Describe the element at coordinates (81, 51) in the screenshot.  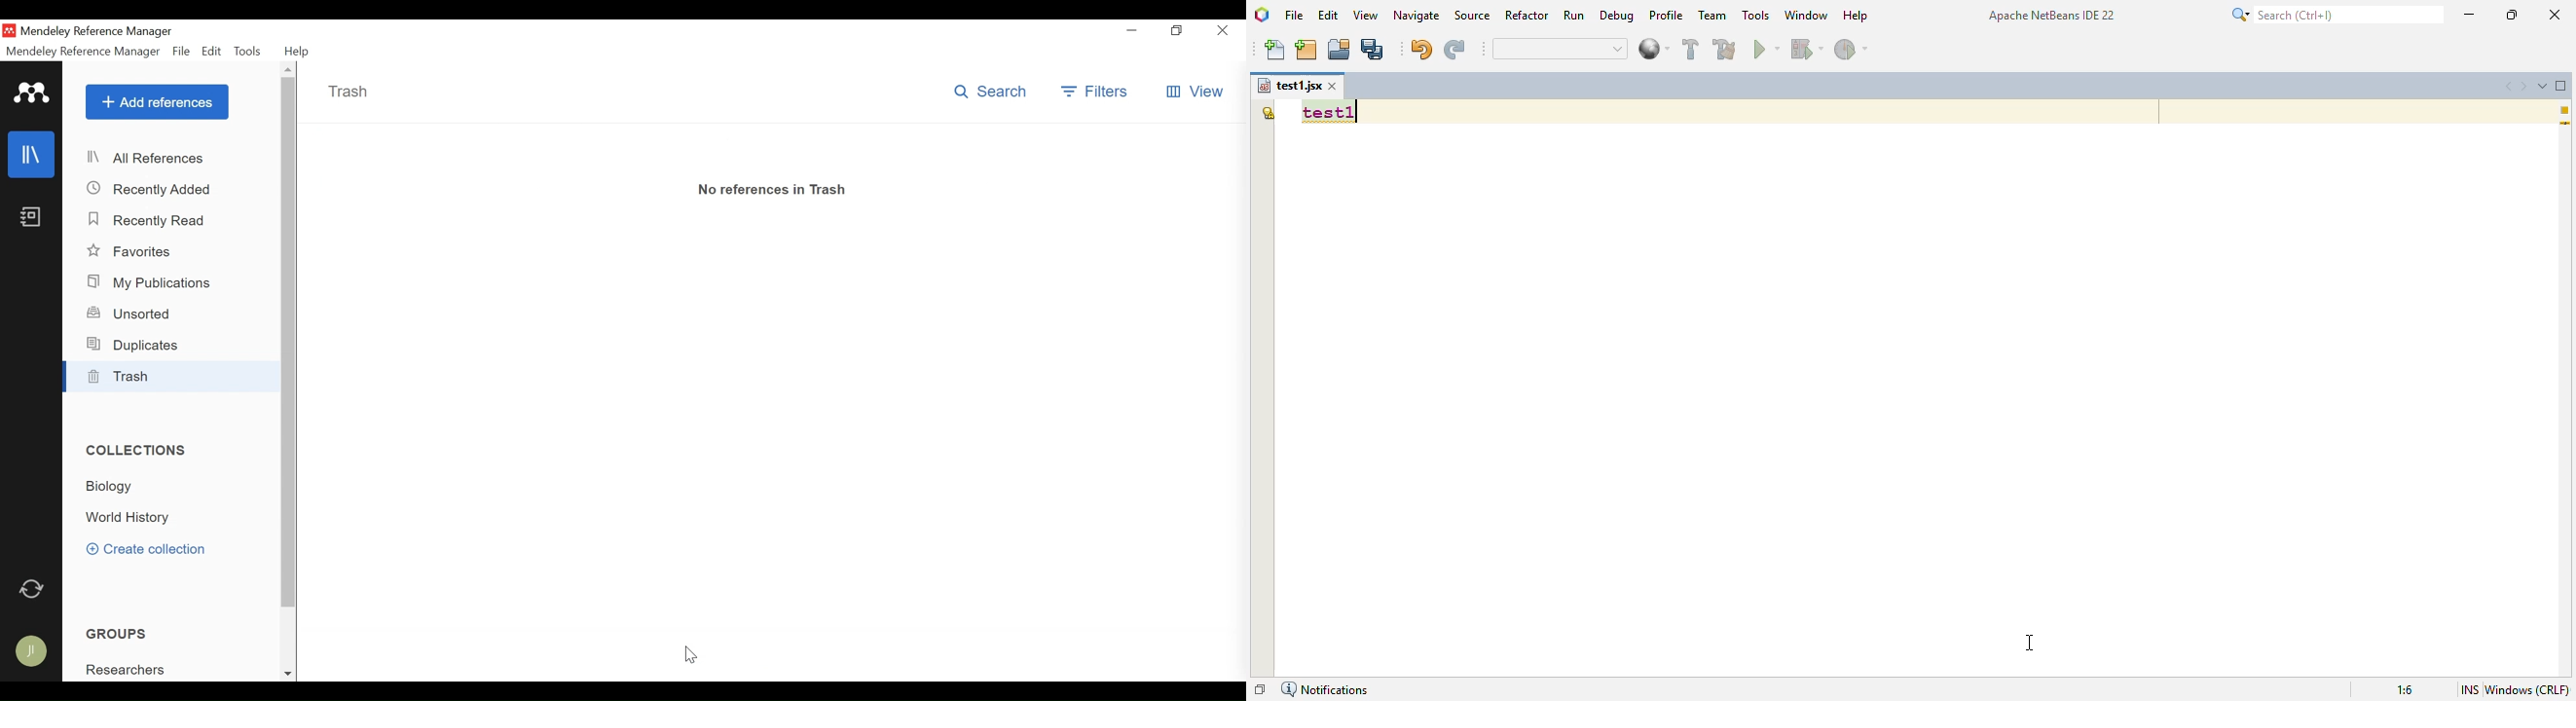
I see `Mendeley Reference Manager ` at that location.